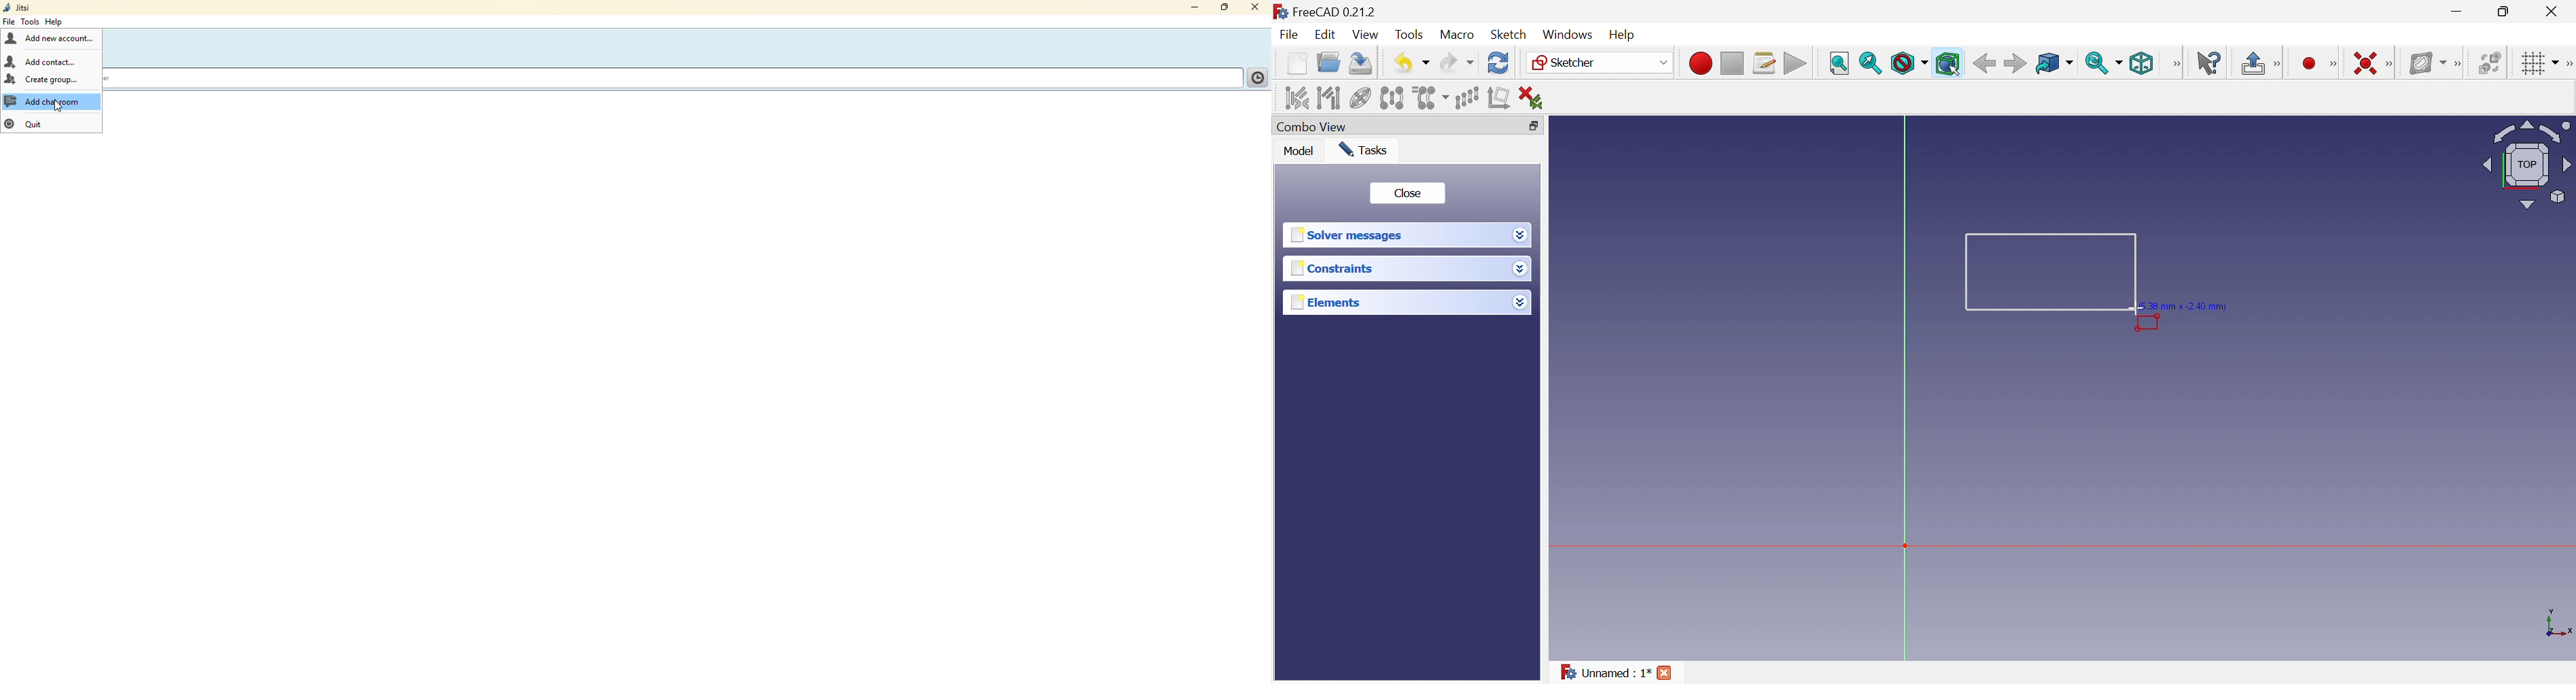 The height and width of the screenshot is (700, 2576). What do you see at coordinates (1599, 62) in the screenshot?
I see `Sketcher` at bounding box center [1599, 62].